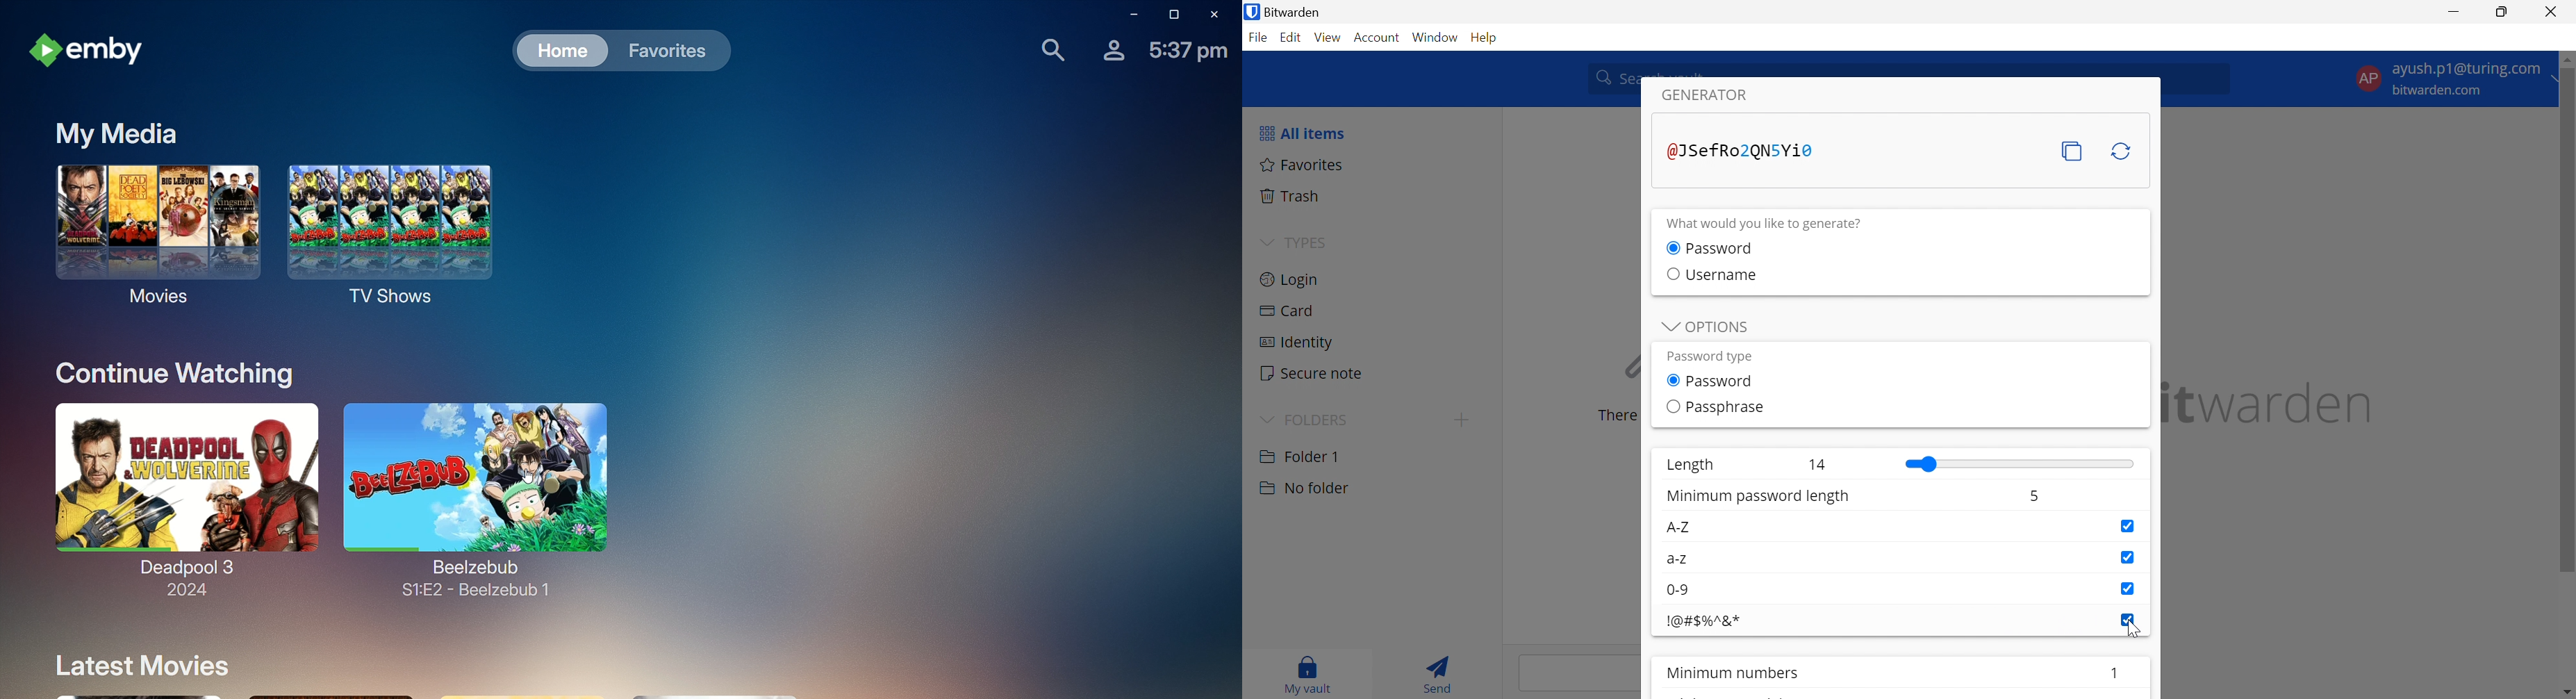  Describe the element at coordinates (1439, 673) in the screenshot. I see `Send` at that location.